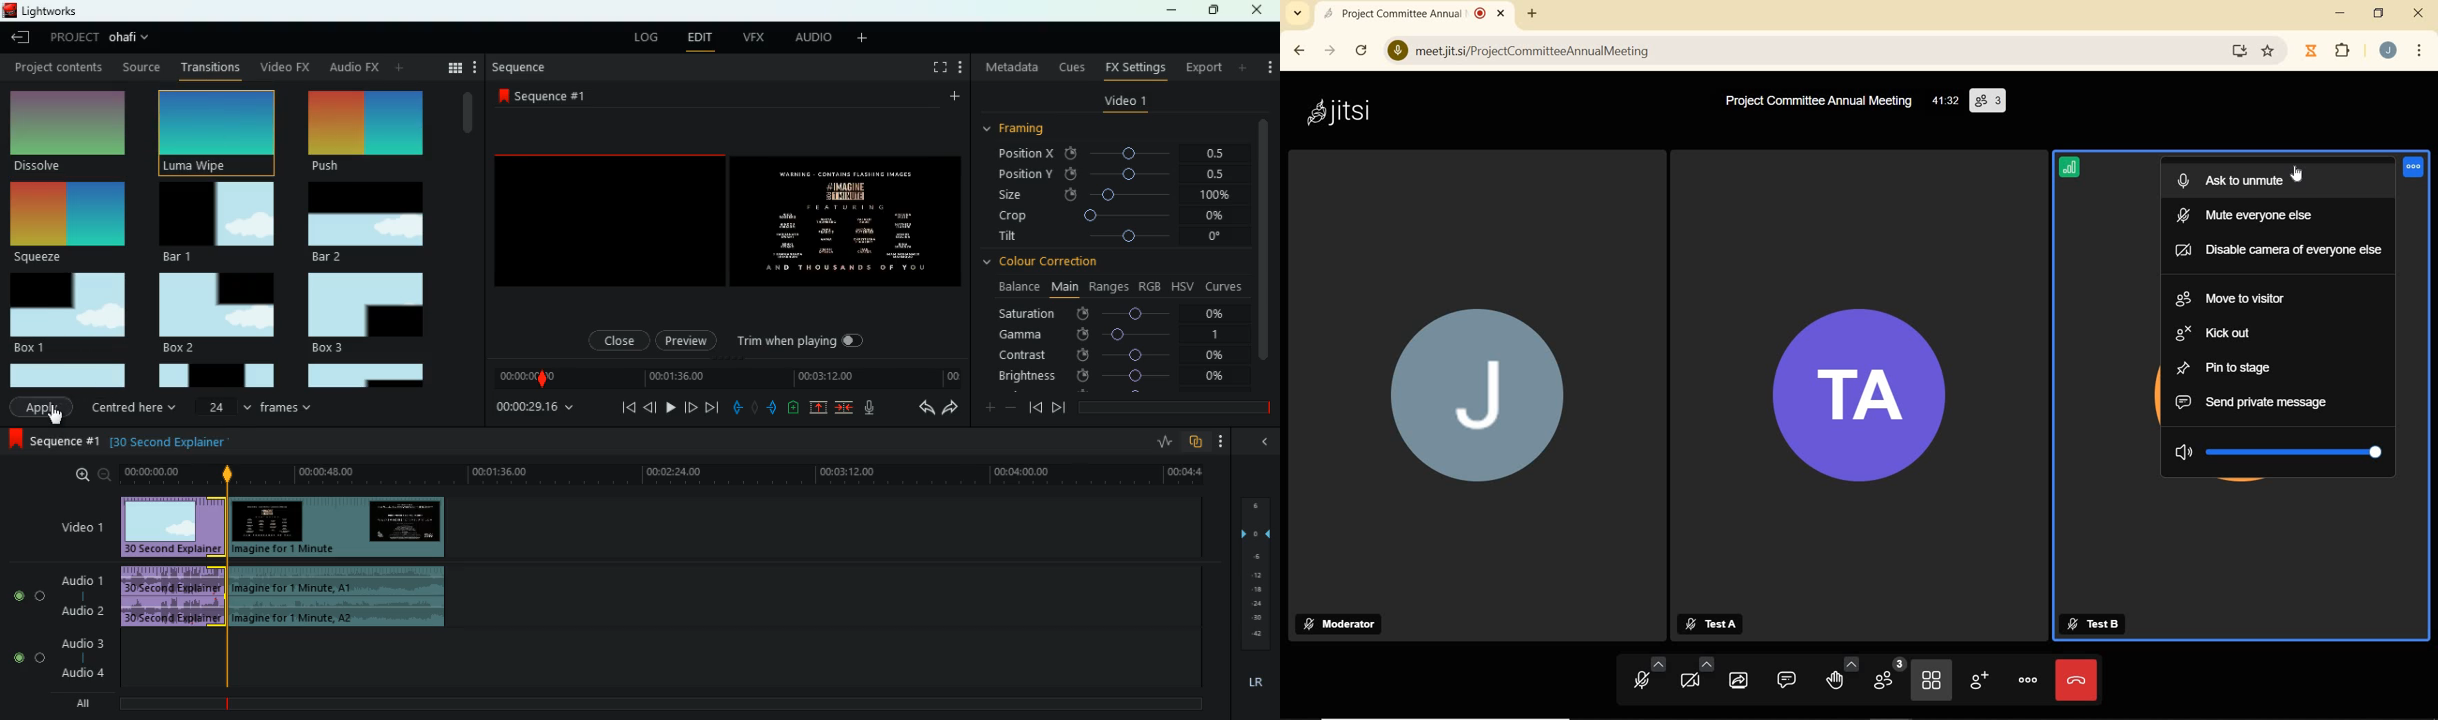 This screenshot has width=2464, height=728. What do you see at coordinates (1244, 67) in the screenshot?
I see `more` at bounding box center [1244, 67].